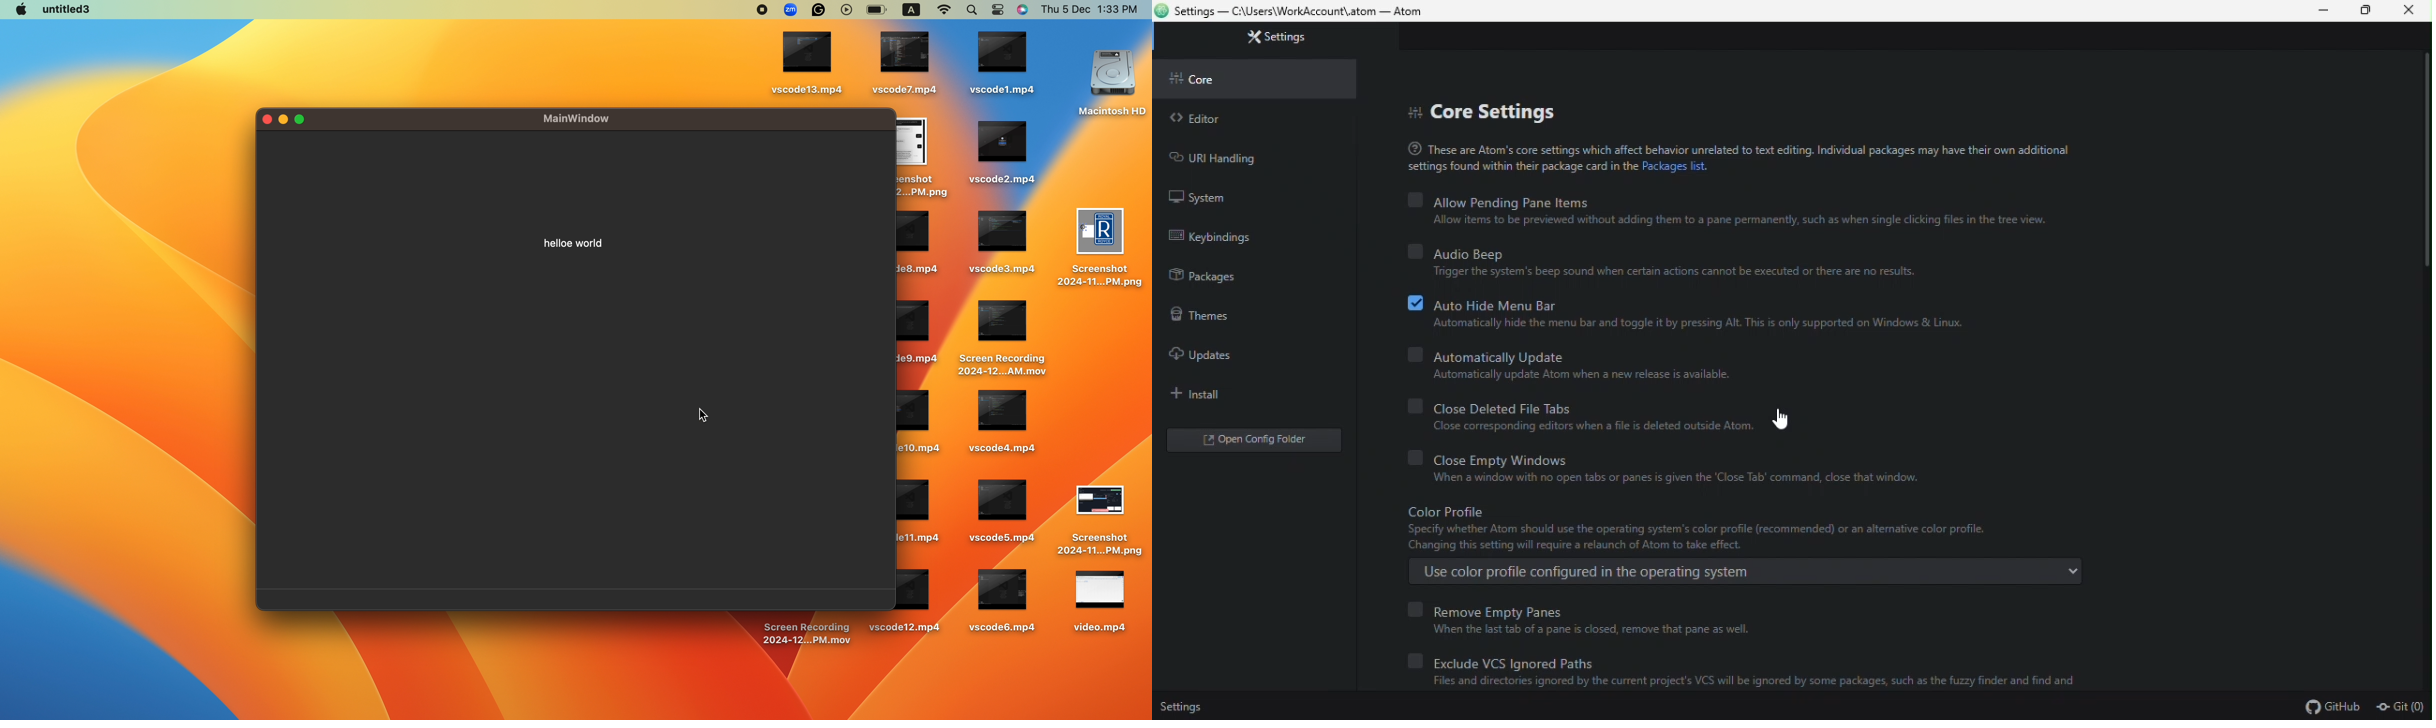  What do you see at coordinates (1748, 573) in the screenshot?
I see `Use color profile configured in the operating system v` at bounding box center [1748, 573].